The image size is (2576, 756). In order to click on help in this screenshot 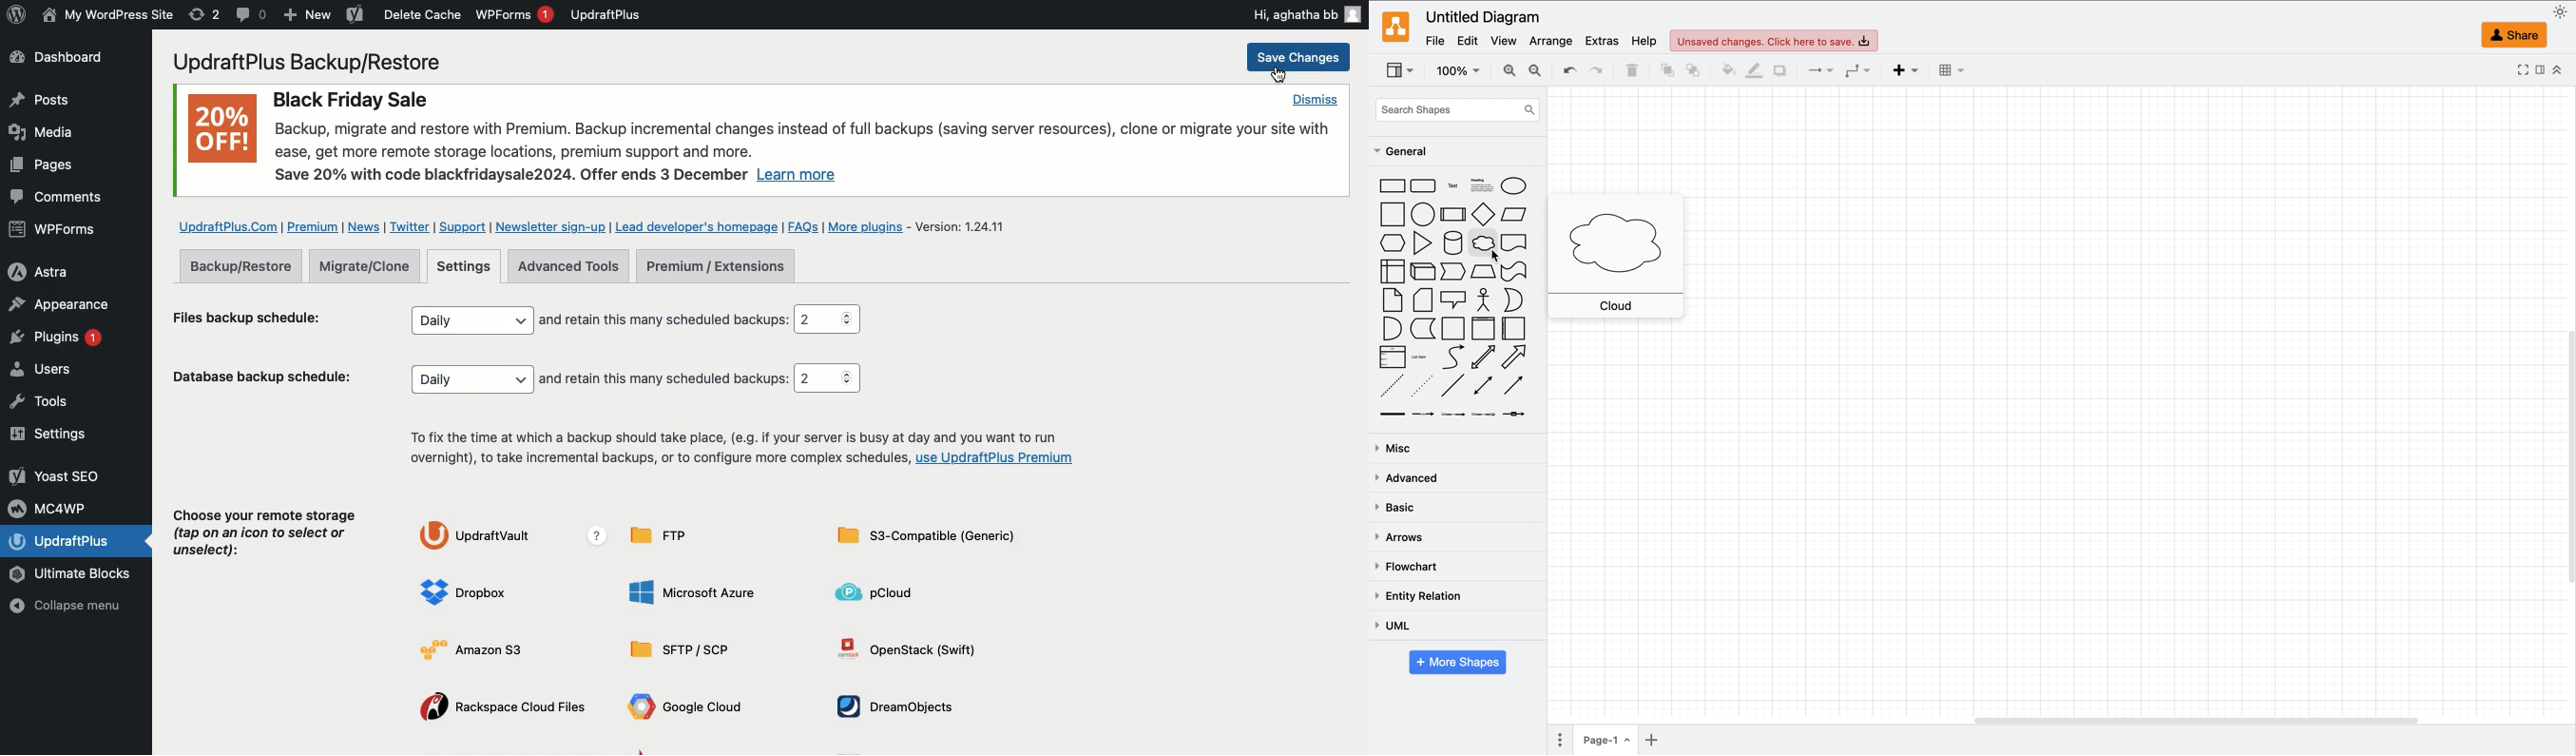, I will do `click(1647, 42)`.